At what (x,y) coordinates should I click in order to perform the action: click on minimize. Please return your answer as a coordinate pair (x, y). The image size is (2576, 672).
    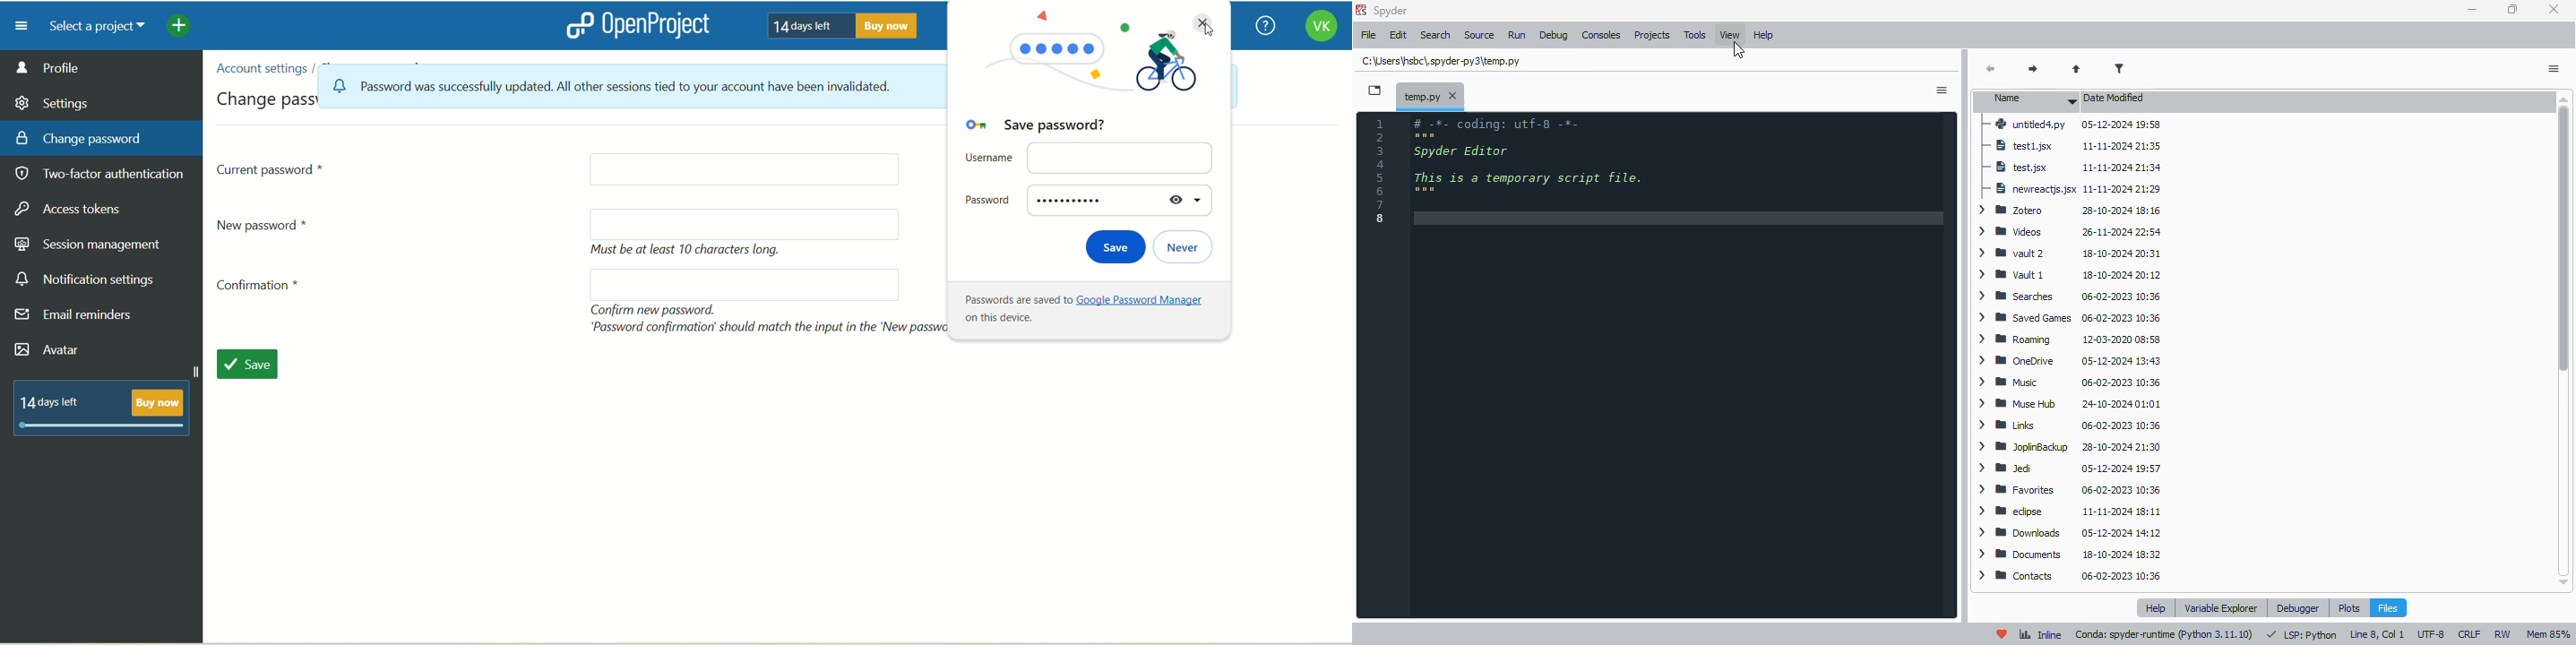
    Looking at the image, I should click on (2471, 10).